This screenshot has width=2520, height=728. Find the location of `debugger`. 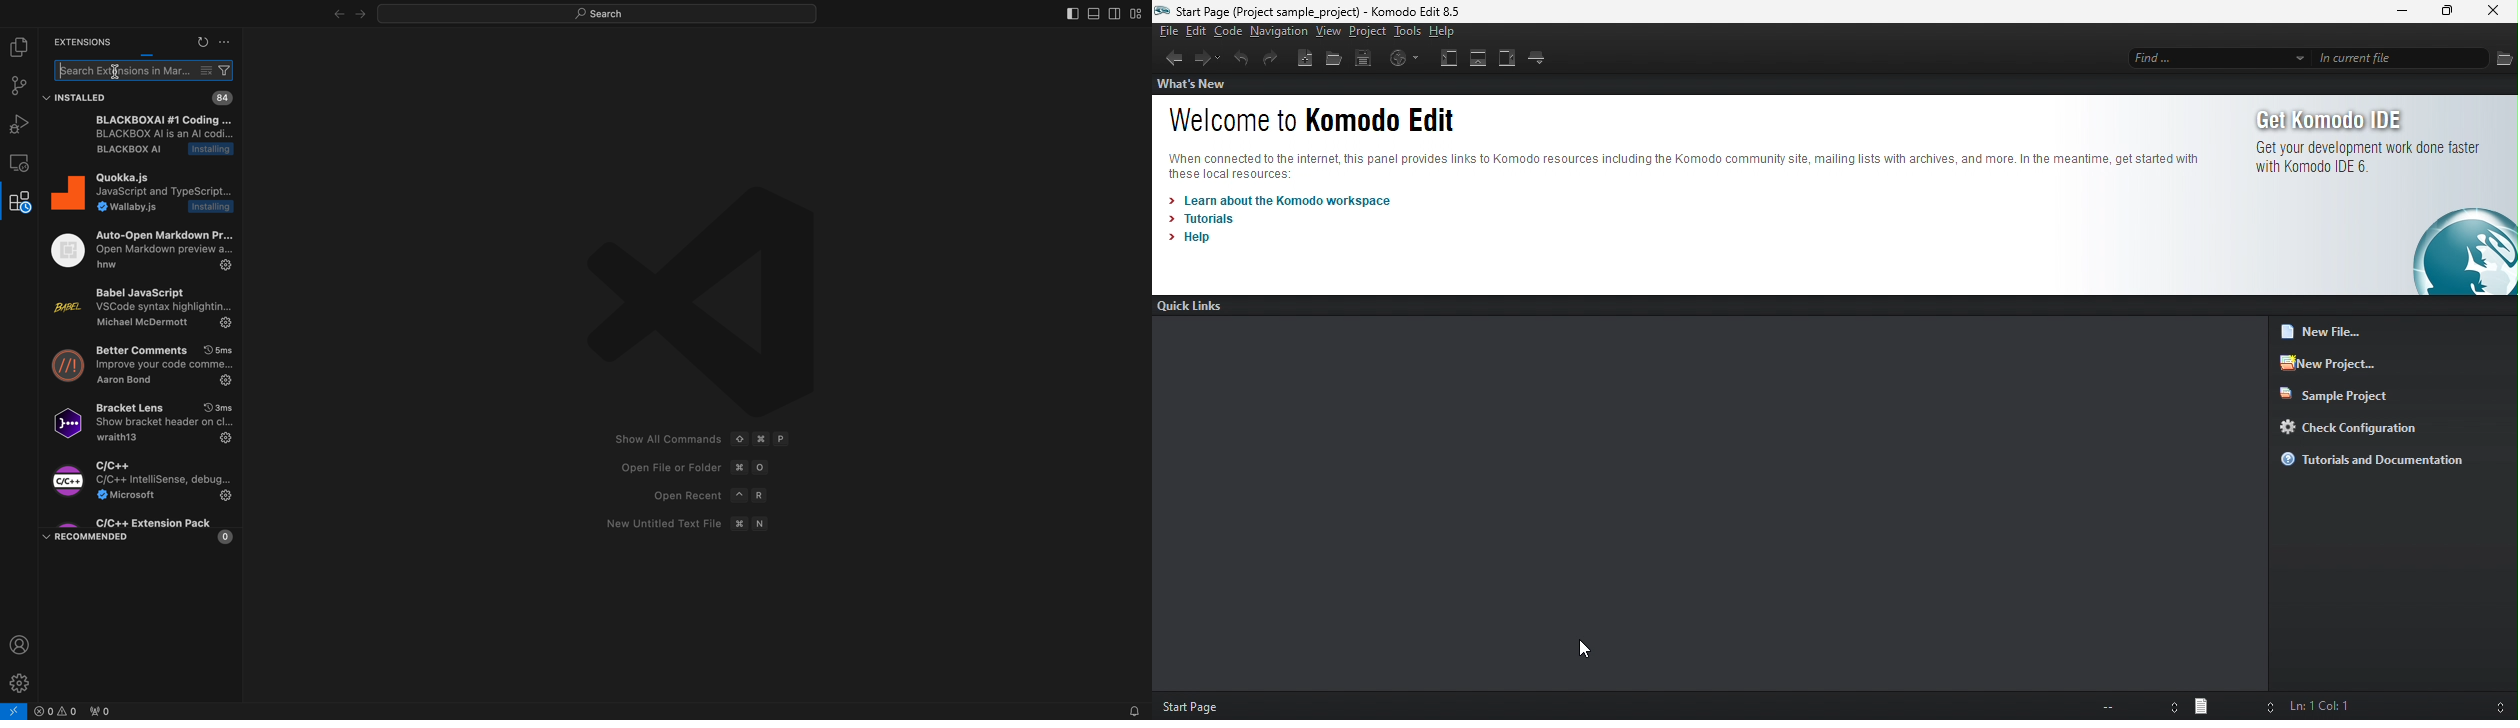

debugger is located at coordinates (19, 124).